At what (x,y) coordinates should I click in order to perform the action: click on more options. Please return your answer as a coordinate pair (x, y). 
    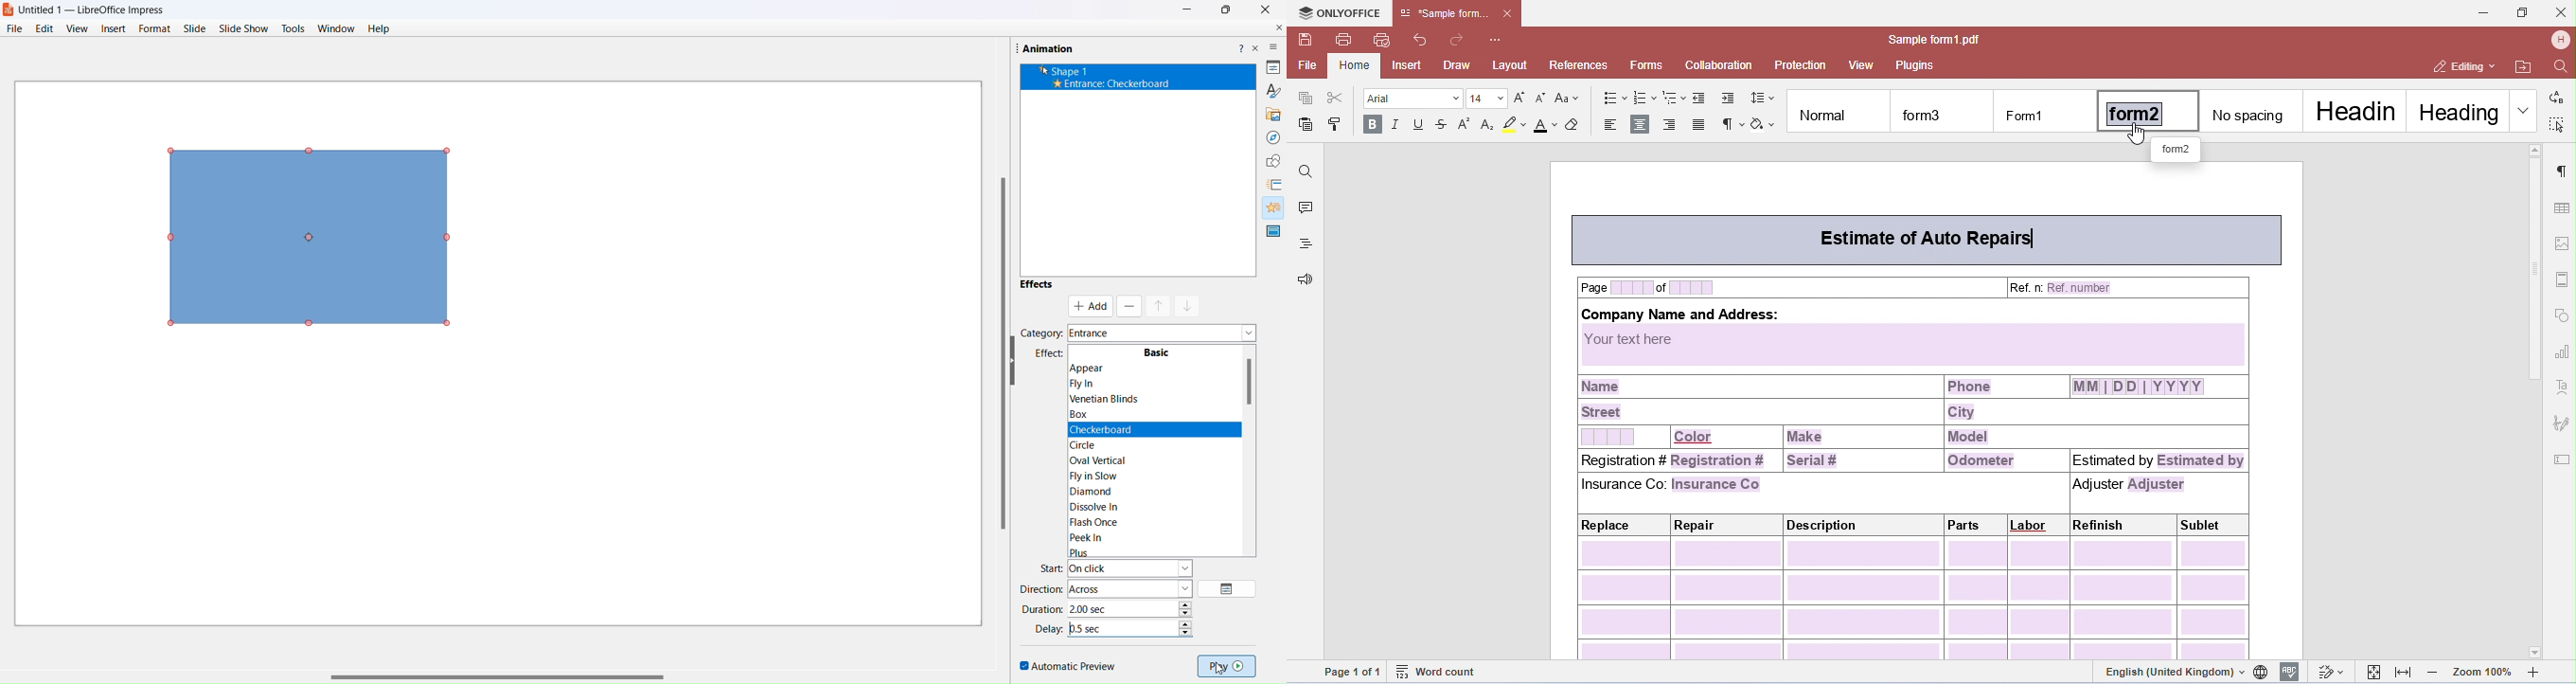
    Looking at the image, I should click on (1274, 47).